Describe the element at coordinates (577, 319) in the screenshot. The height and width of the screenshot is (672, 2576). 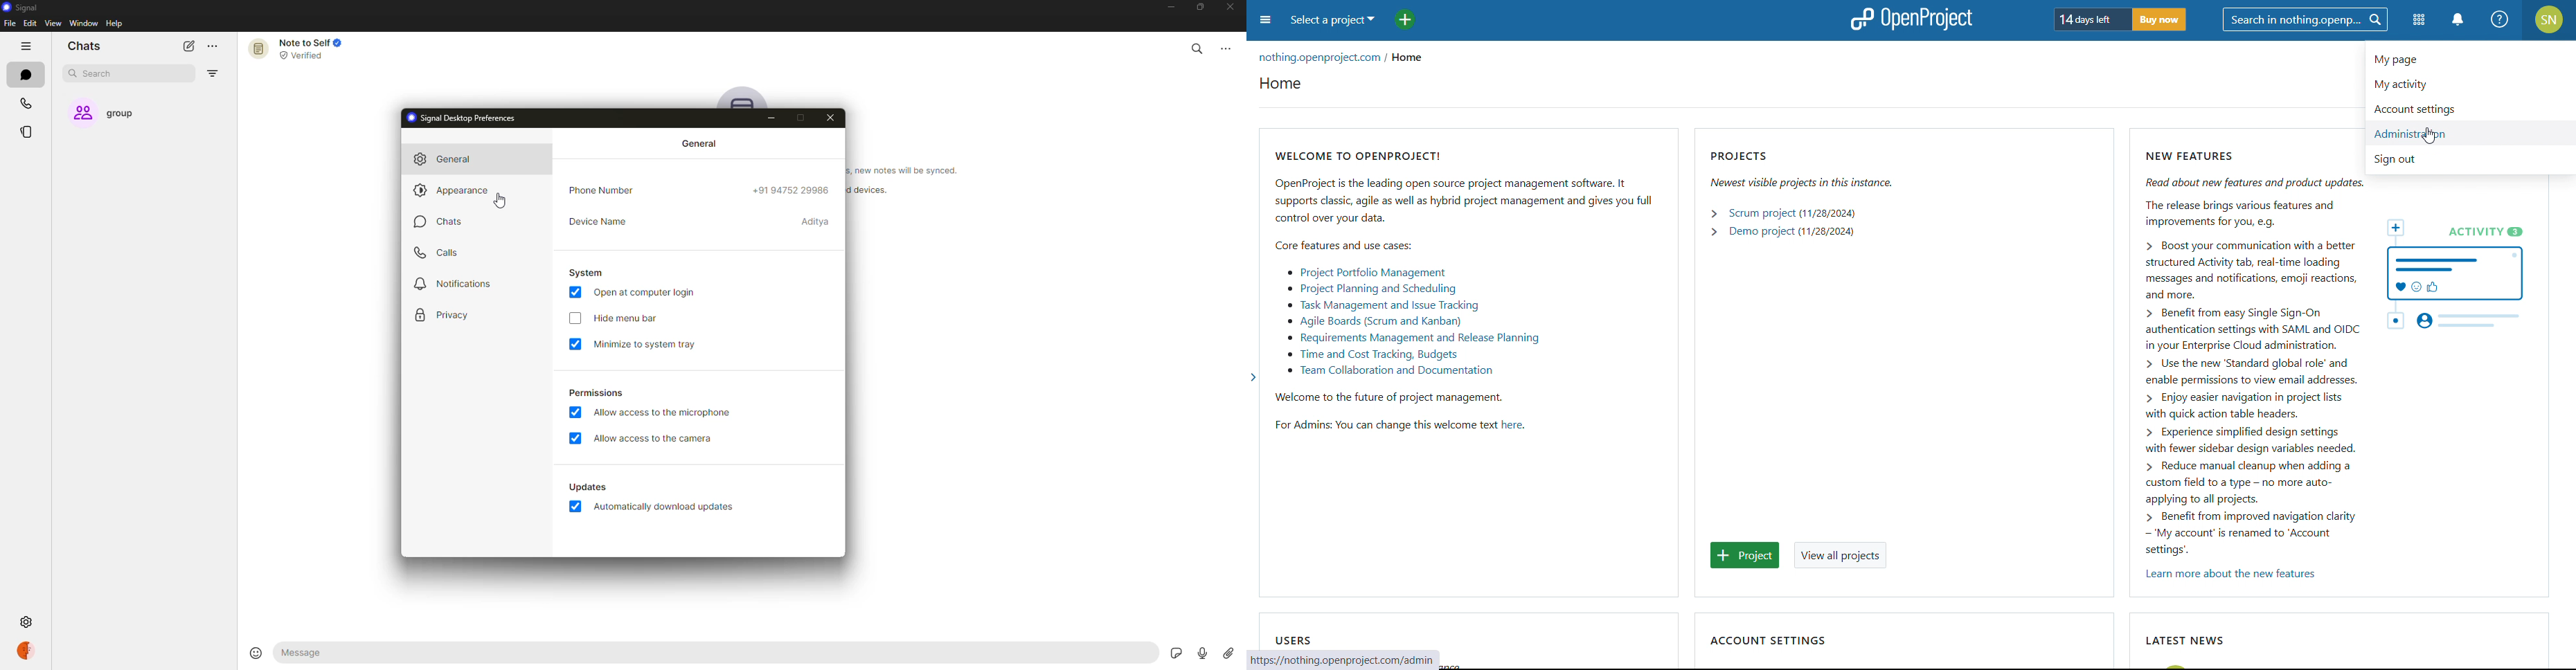
I see `enable` at that location.